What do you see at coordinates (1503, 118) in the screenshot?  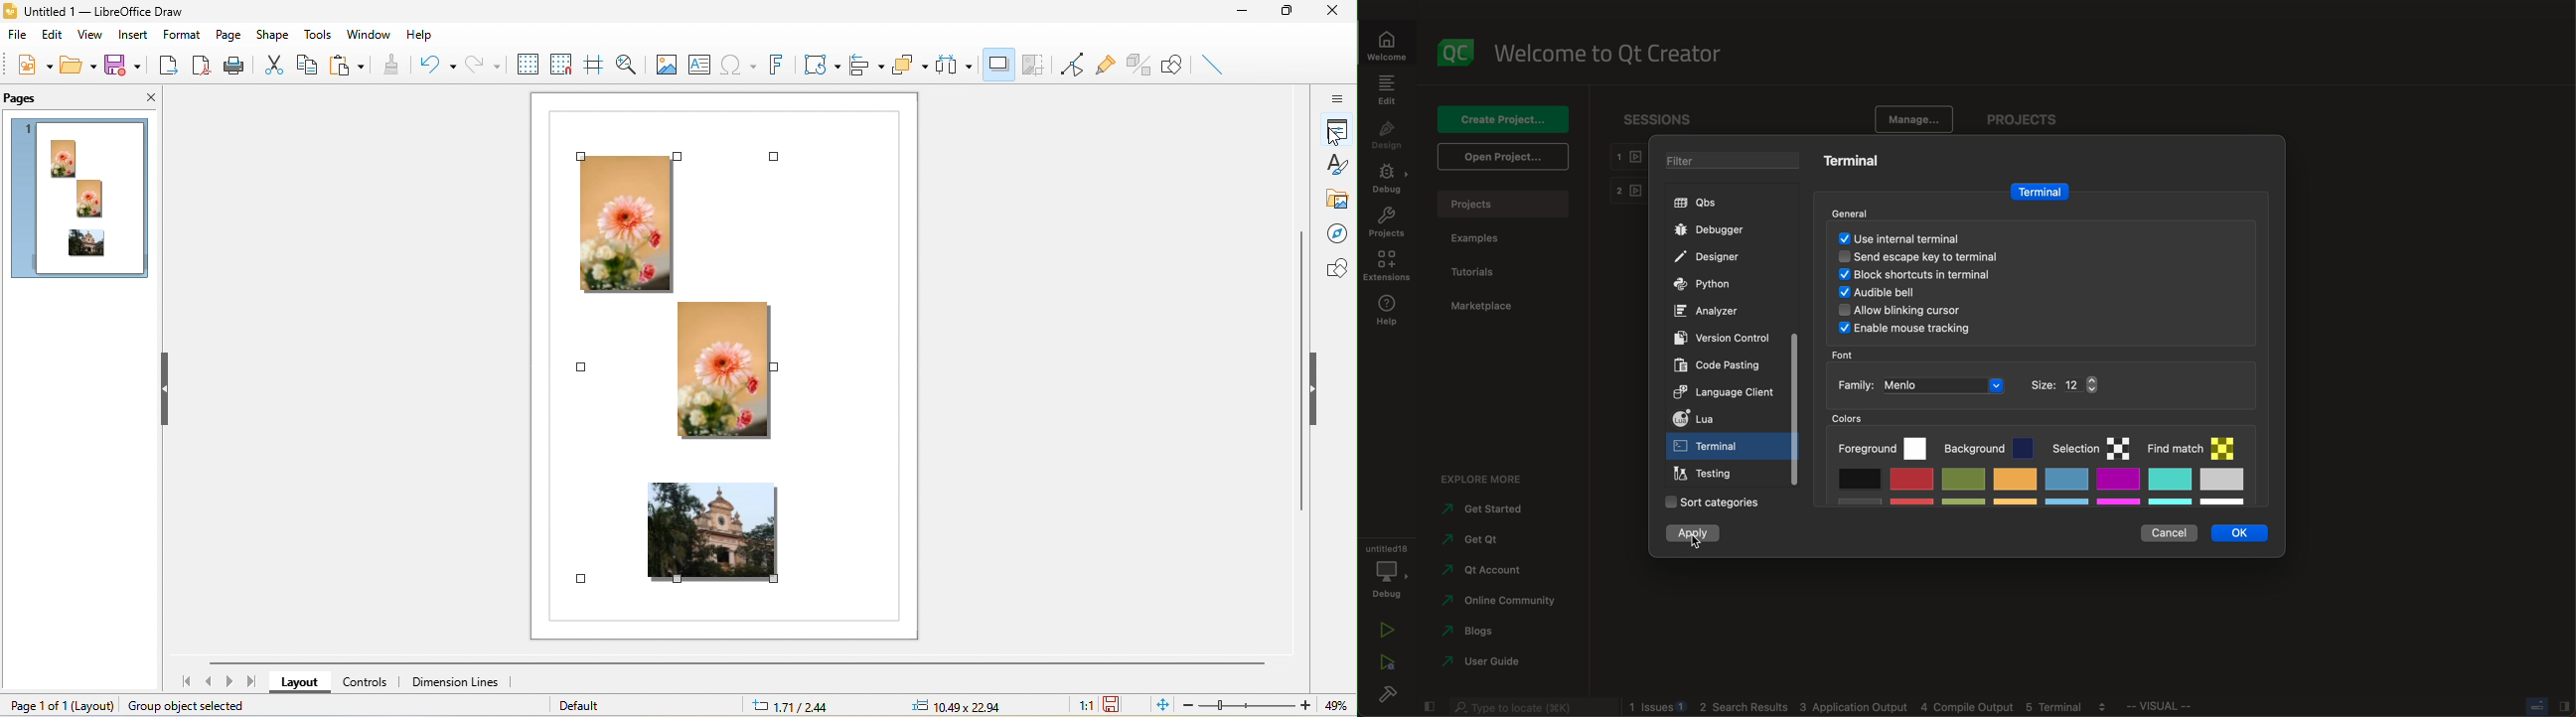 I see `create project` at bounding box center [1503, 118].